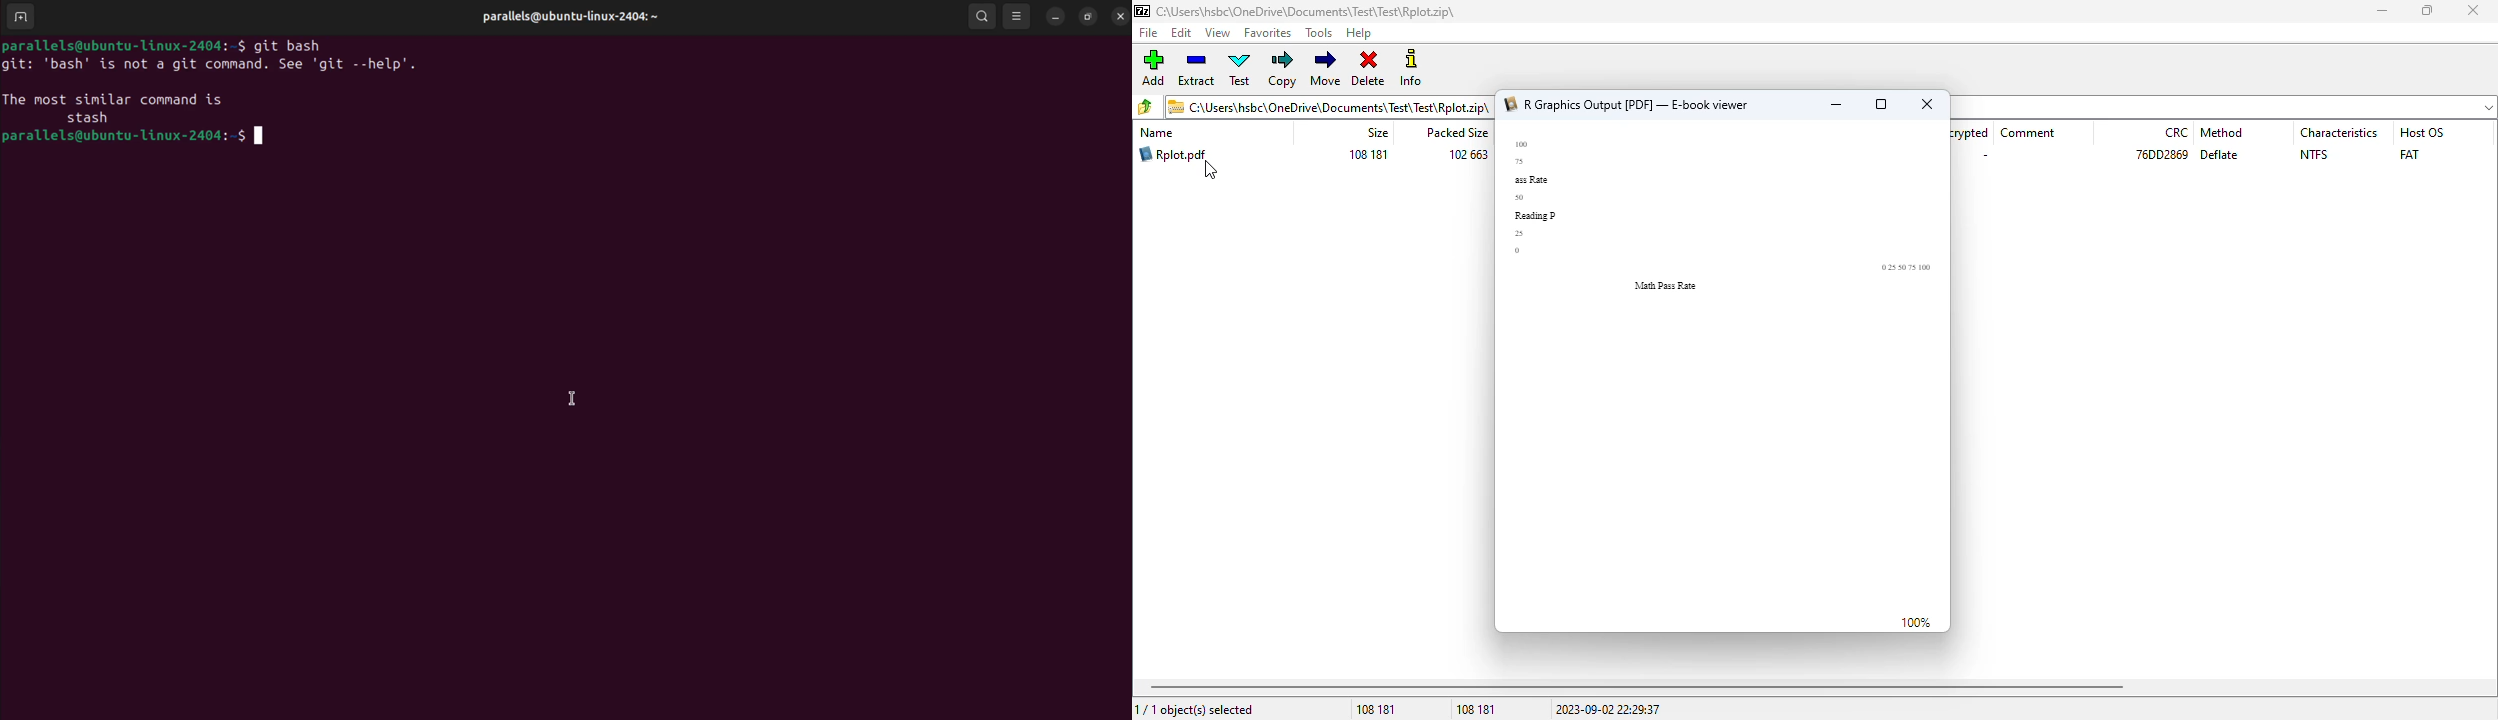 The height and width of the screenshot is (728, 2520). Describe the element at coordinates (1240, 69) in the screenshot. I see `test` at that location.